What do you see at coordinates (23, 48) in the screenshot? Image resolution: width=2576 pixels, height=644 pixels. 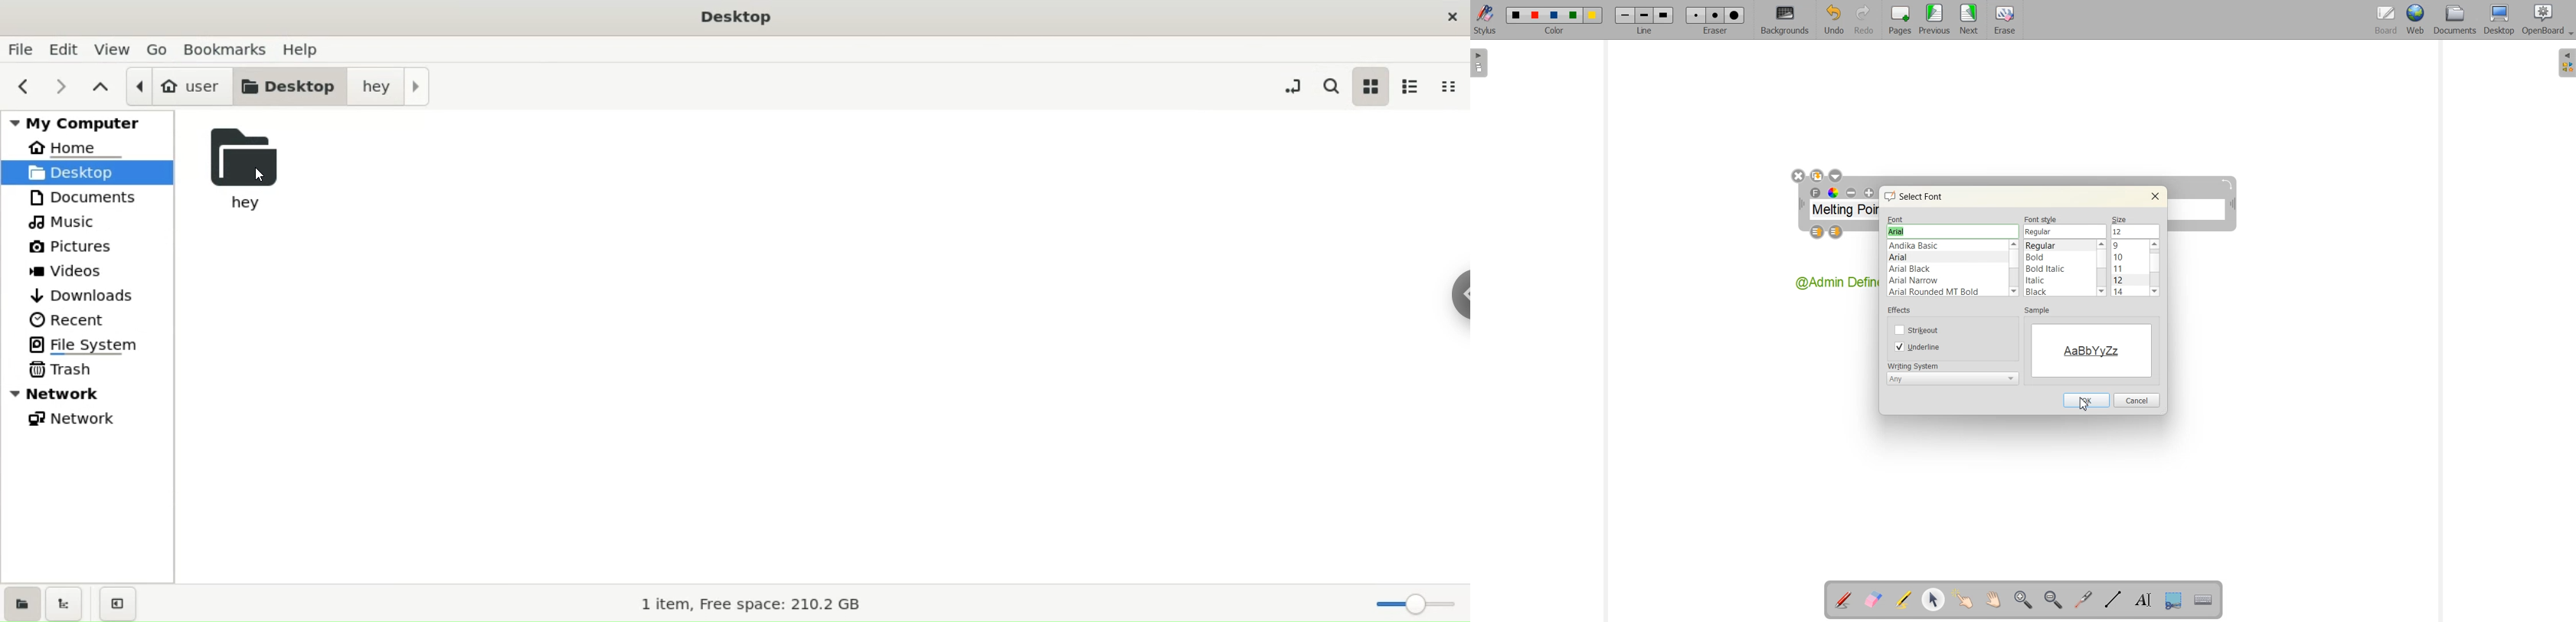 I see `file` at bounding box center [23, 48].